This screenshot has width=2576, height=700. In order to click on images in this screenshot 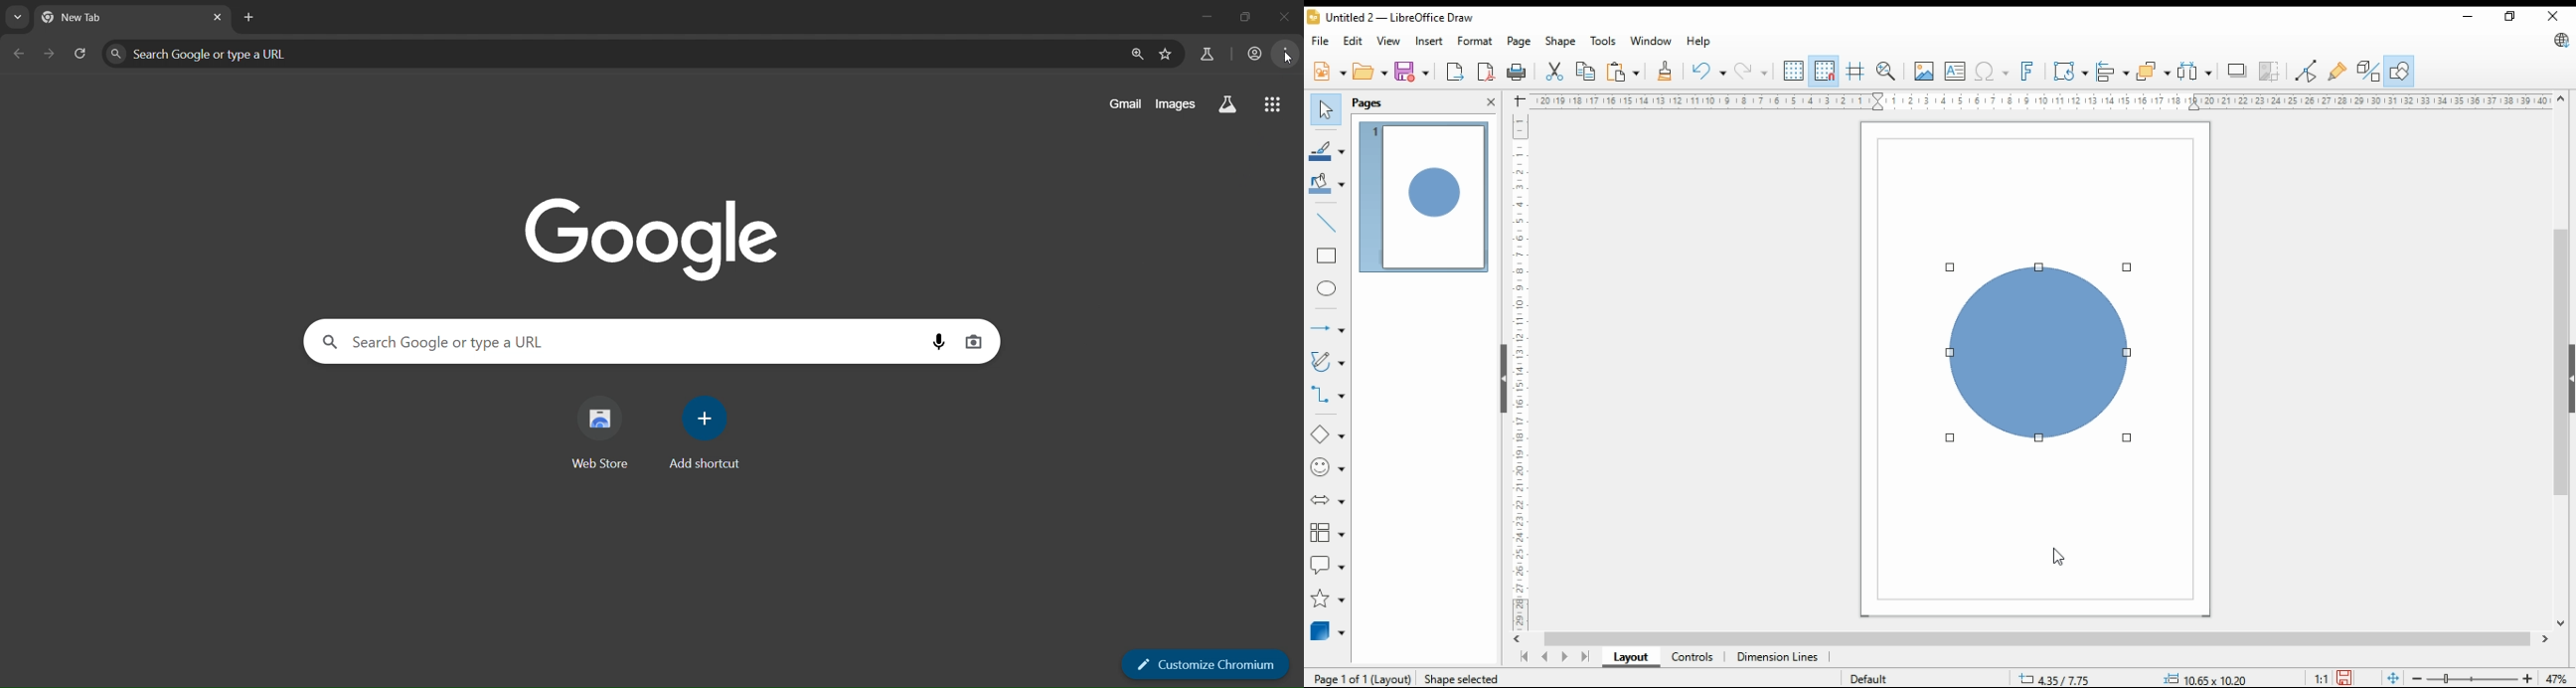, I will do `click(1177, 104)`.